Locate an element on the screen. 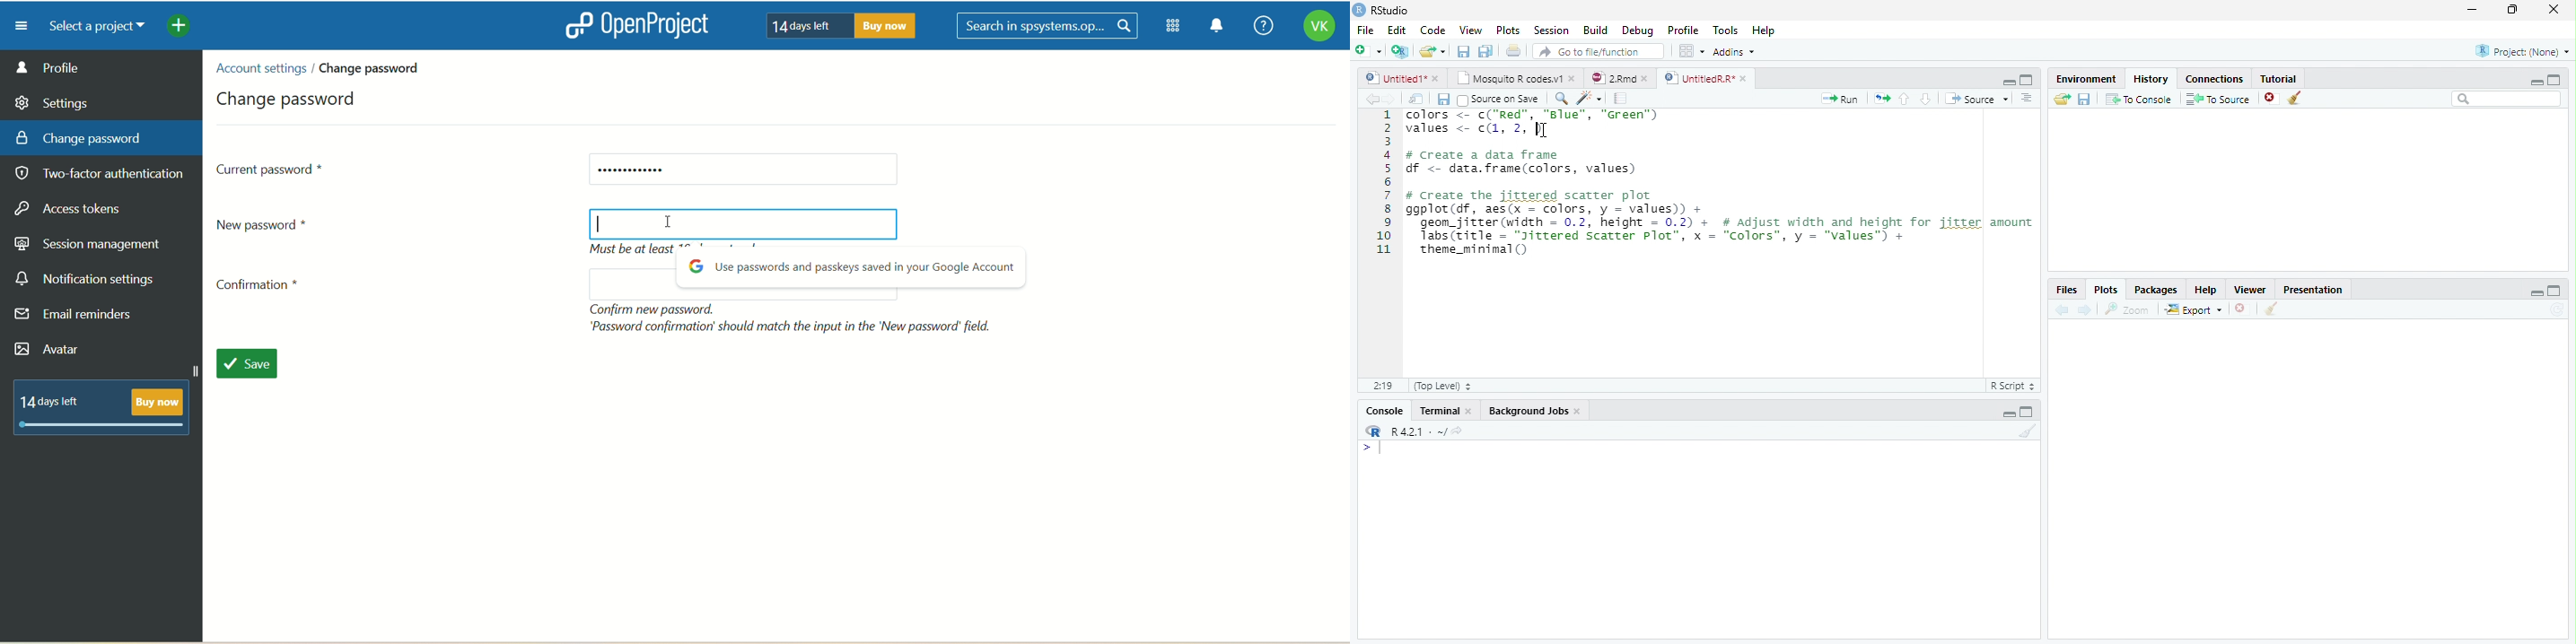  close is located at coordinates (1743, 79).